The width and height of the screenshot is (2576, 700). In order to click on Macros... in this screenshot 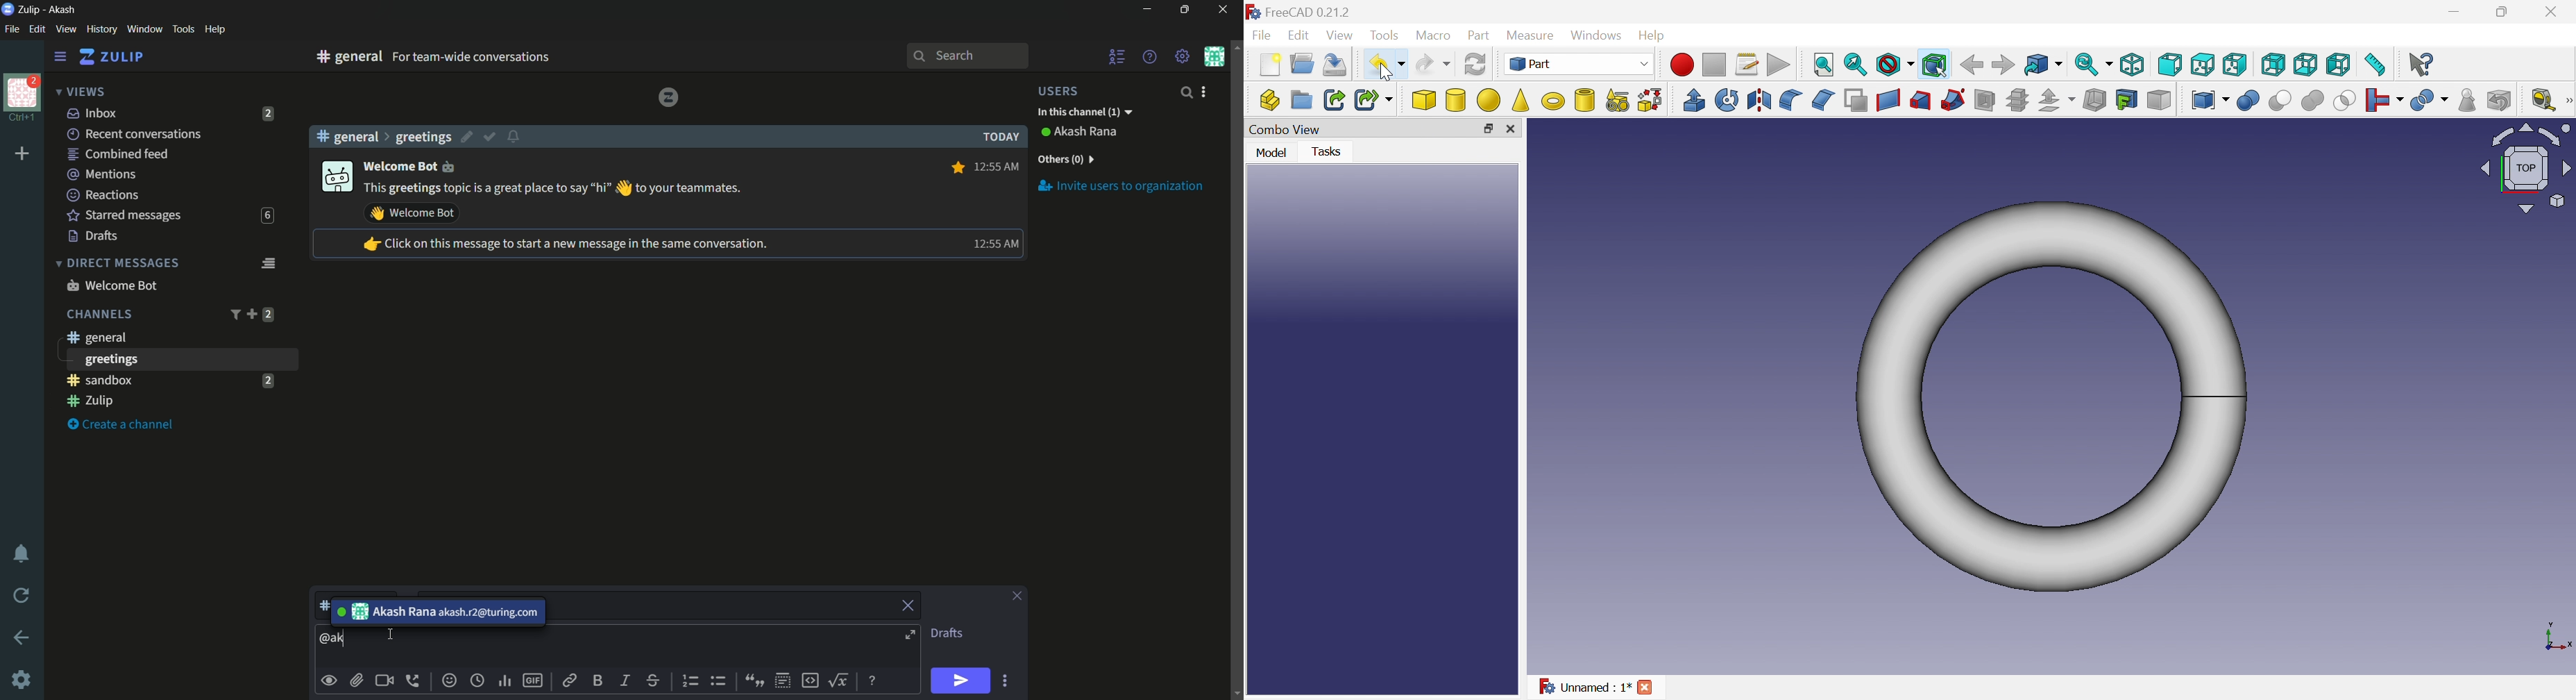, I will do `click(1747, 63)`.